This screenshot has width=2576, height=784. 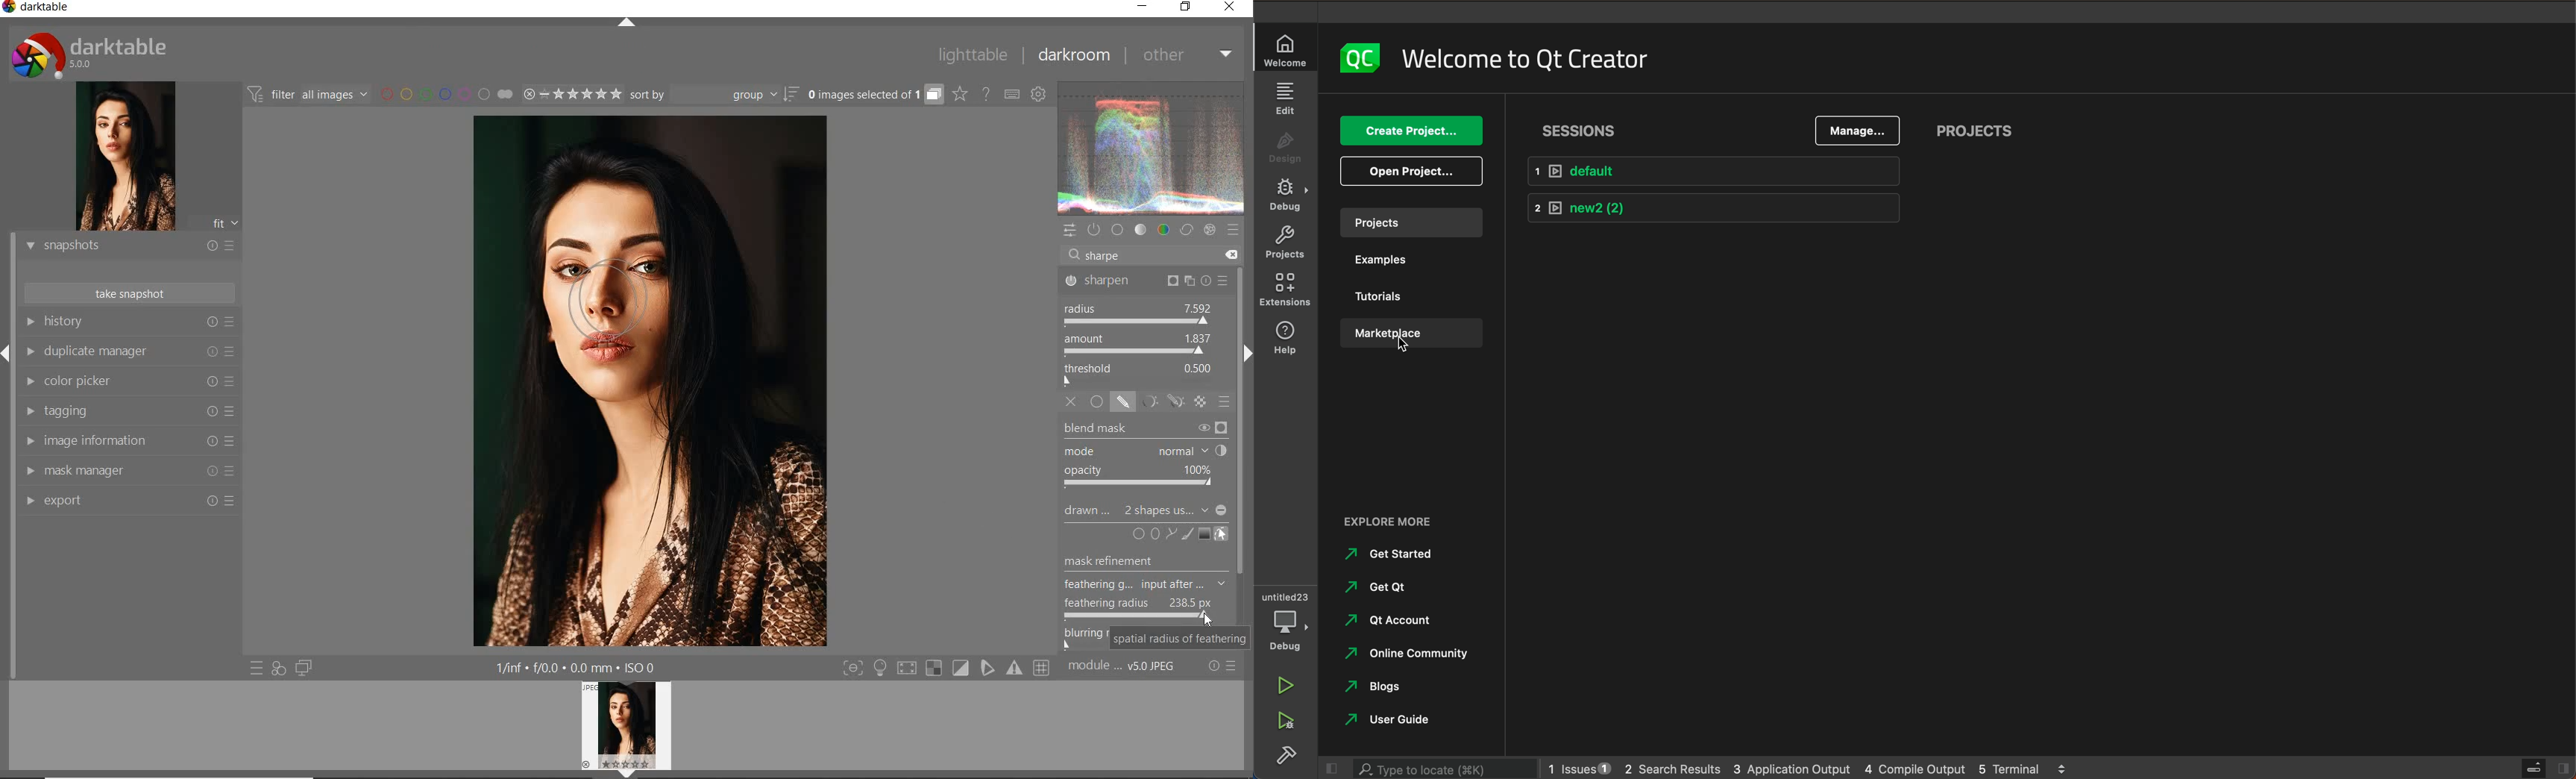 What do you see at coordinates (908, 669) in the screenshot?
I see `sign ` at bounding box center [908, 669].